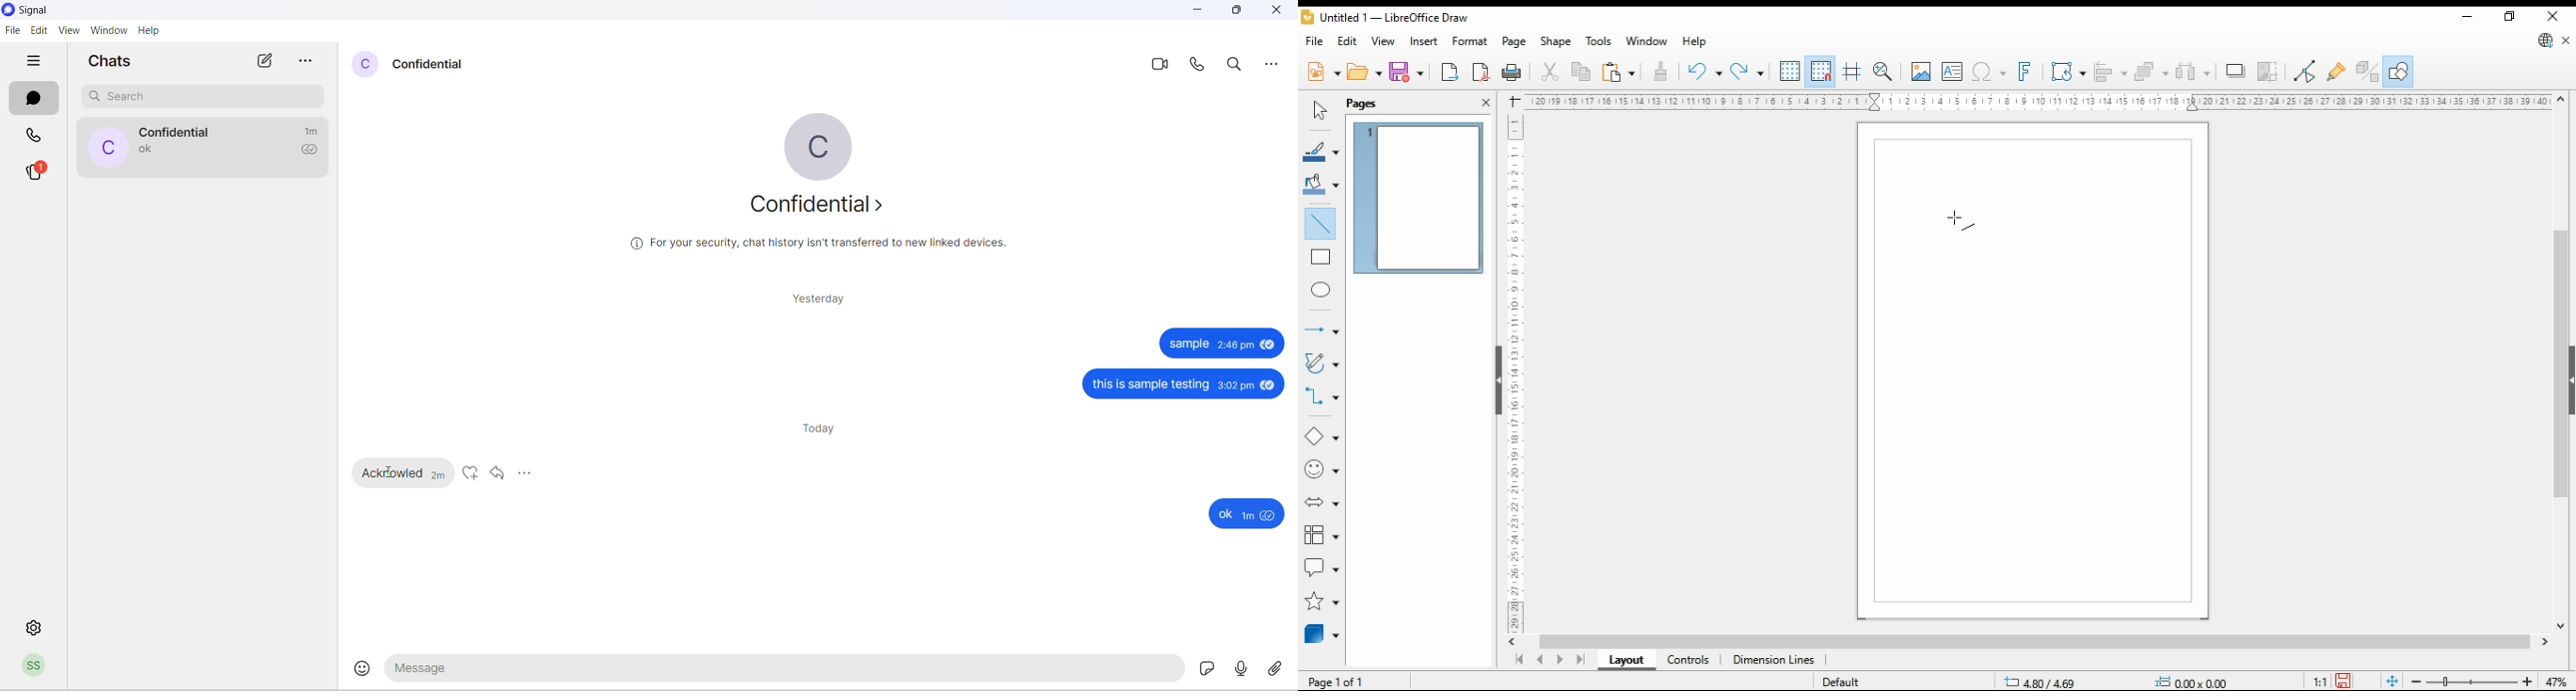  What do you see at coordinates (1540, 661) in the screenshot?
I see `previous page` at bounding box center [1540, 661].